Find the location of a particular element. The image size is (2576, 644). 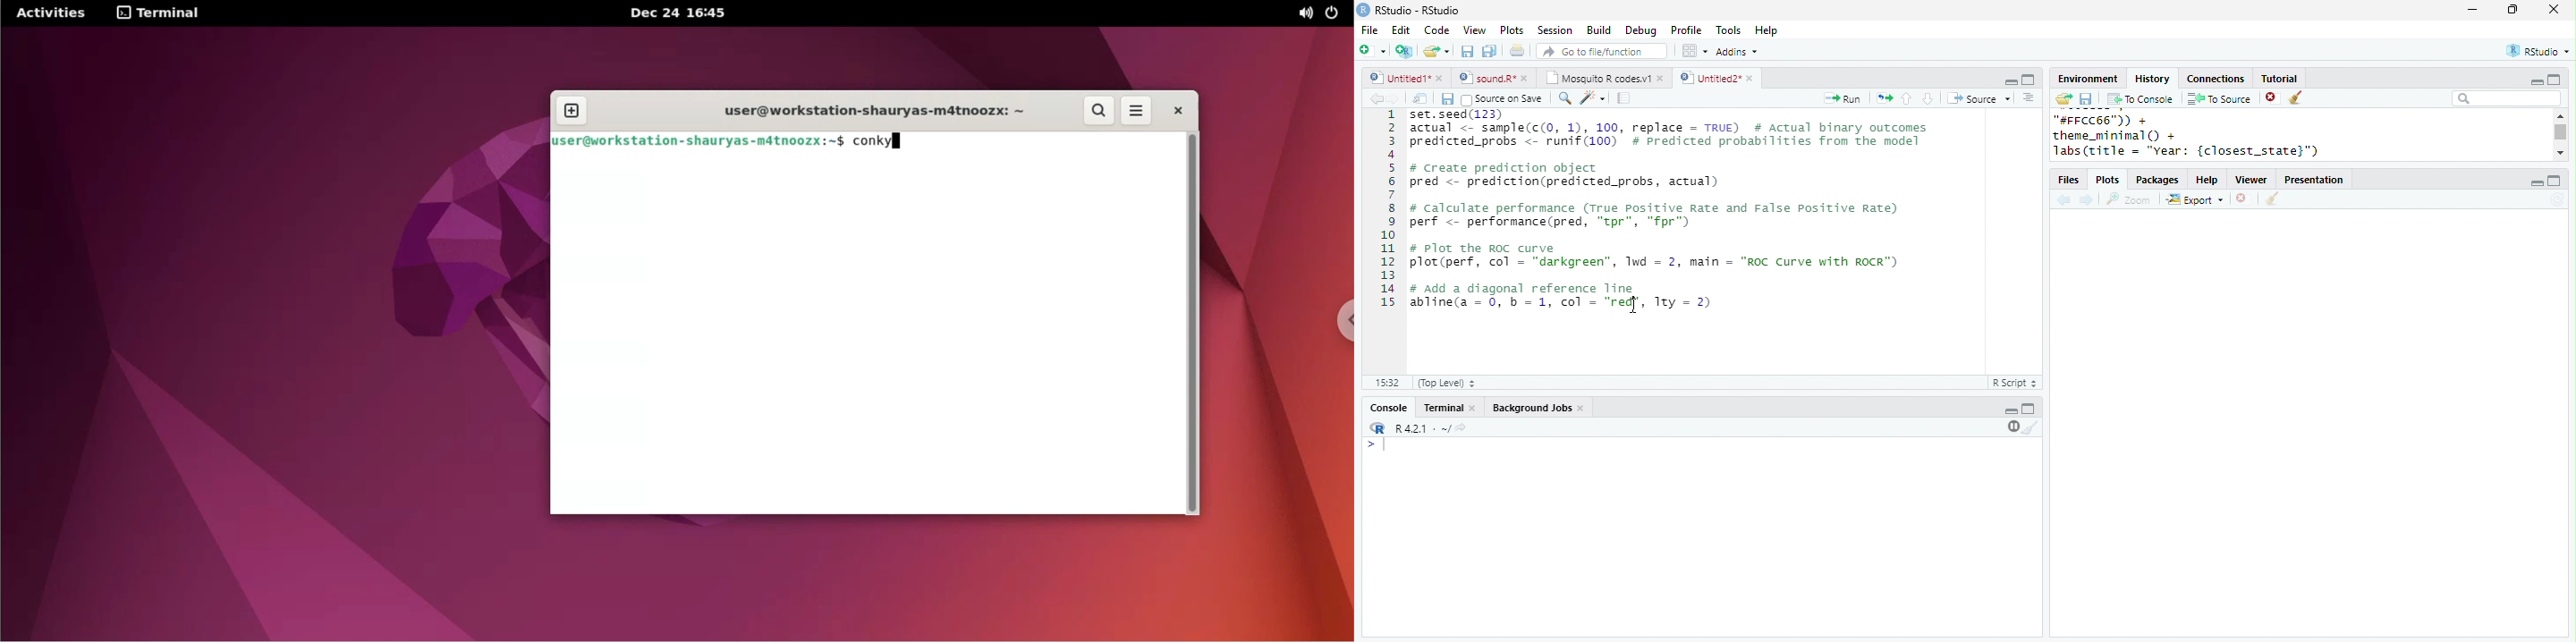

# calculate performance (True Positive Rate and False Positive Rate)
perf <- performance(pred, “tpr", “fpr") is located at coordinates (1655, 215).